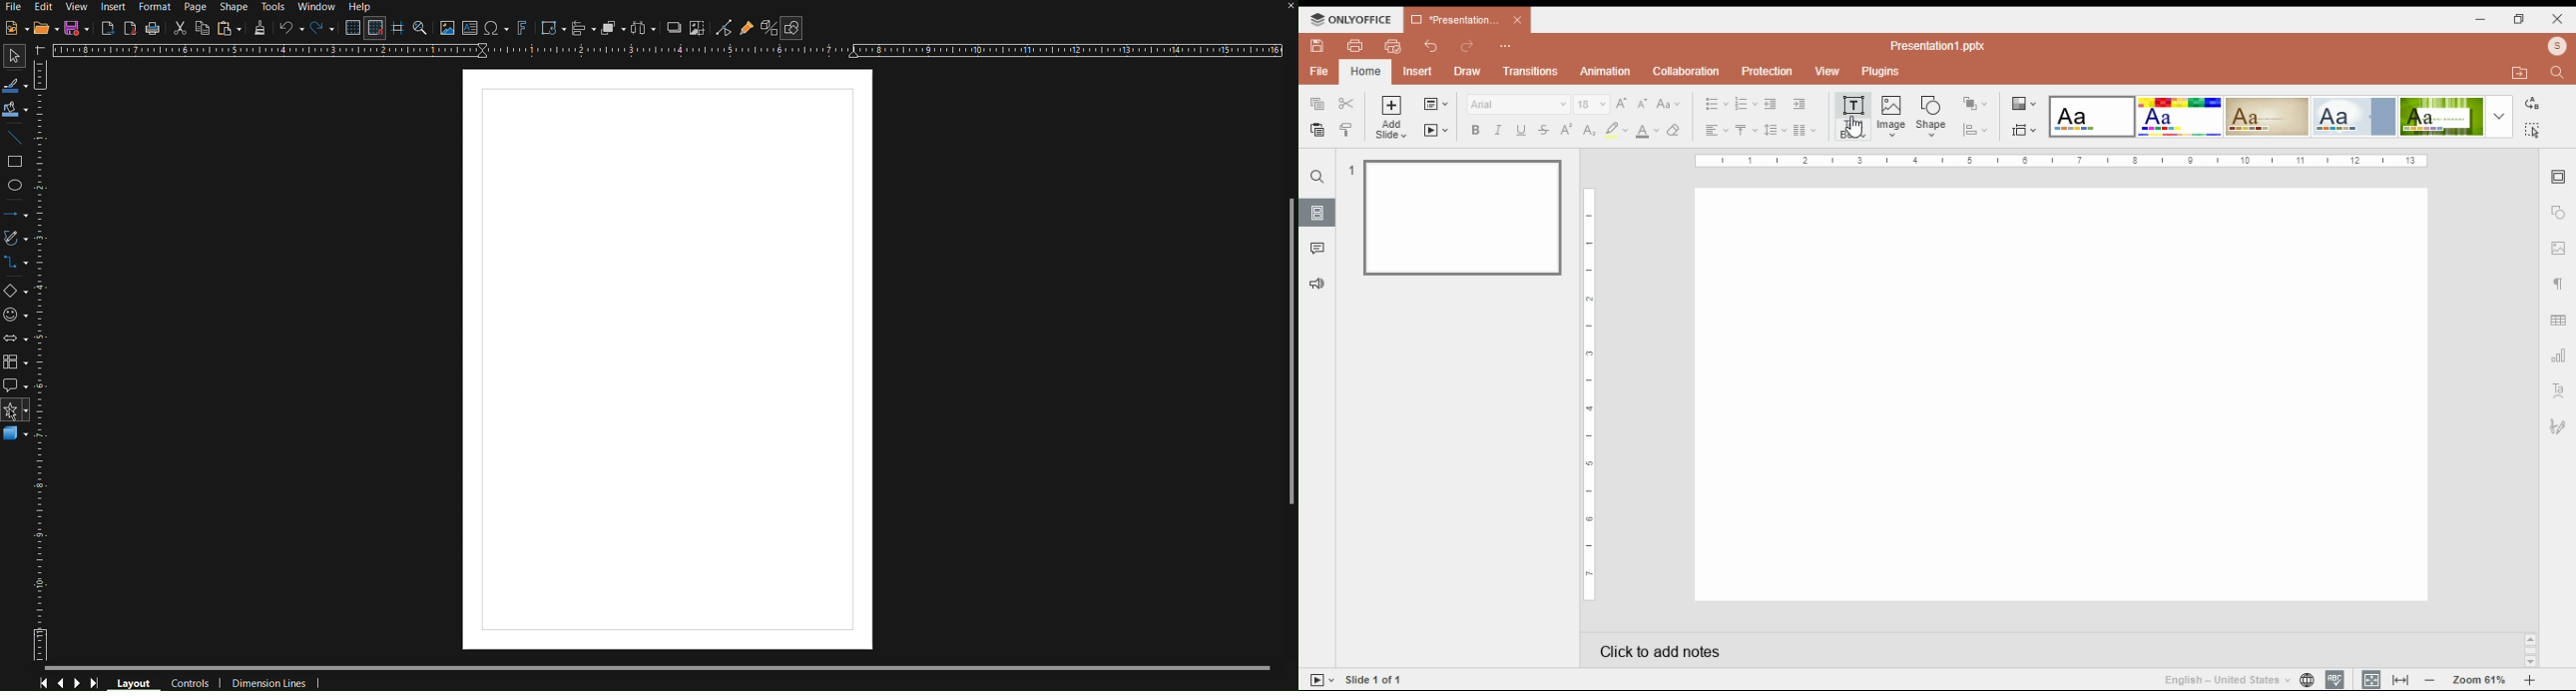  Describe the element at coordinates (131, 28) in the screenshot. I see `Export as PDF` at that location.